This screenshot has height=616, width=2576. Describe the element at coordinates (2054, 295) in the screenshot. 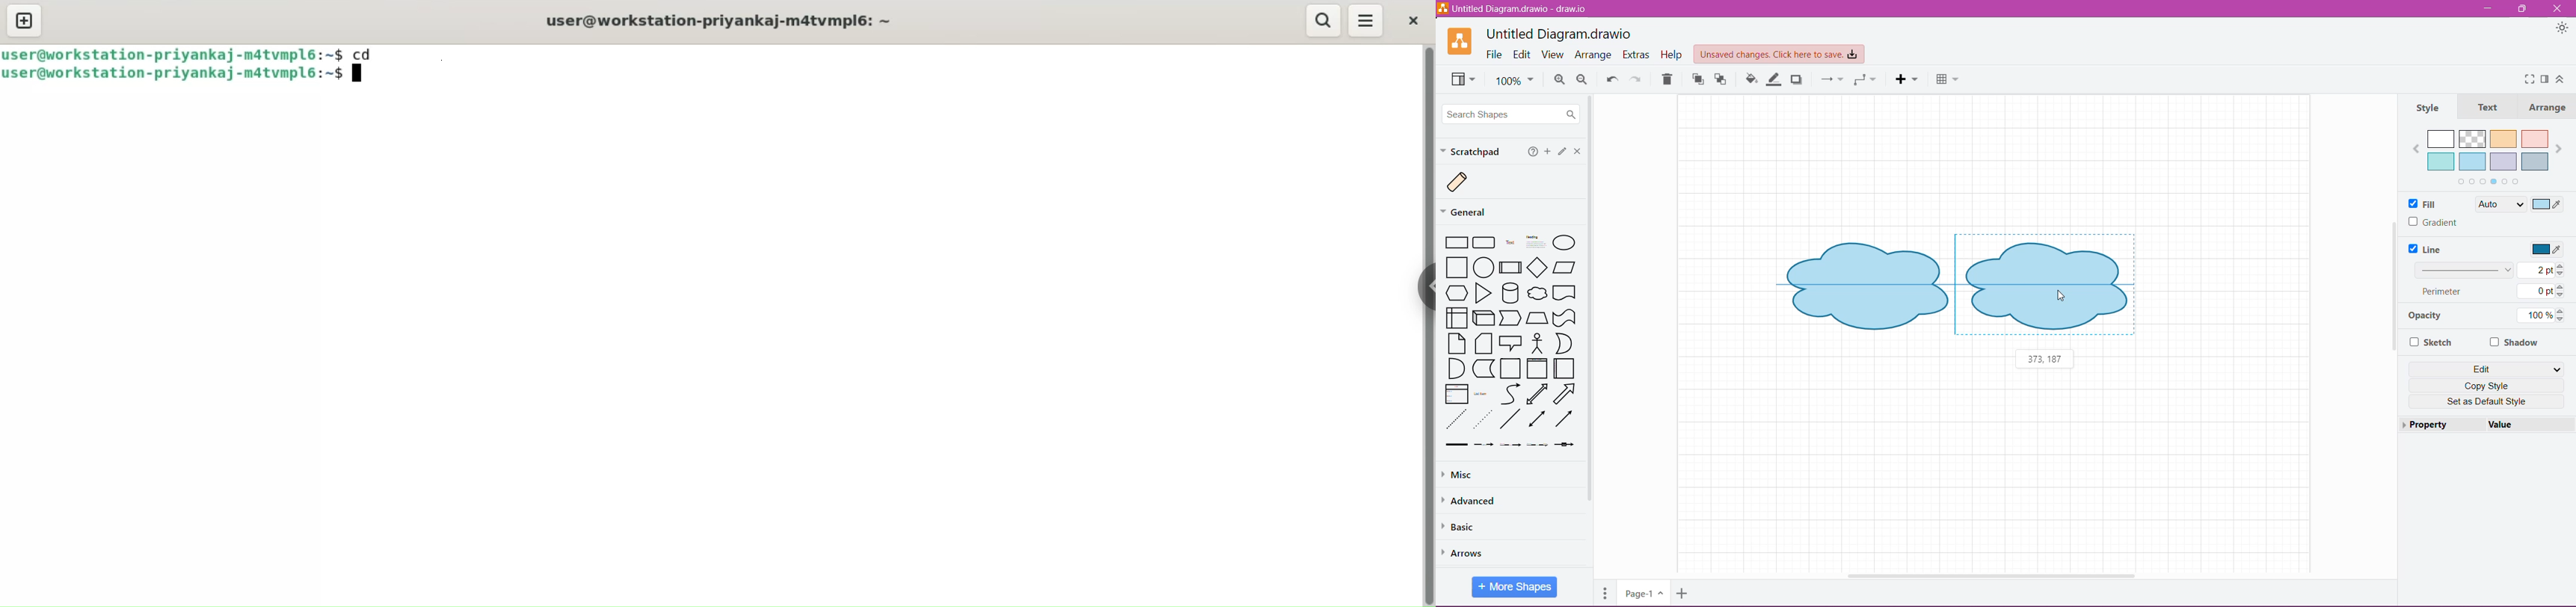

I see `Cursor` at that location.